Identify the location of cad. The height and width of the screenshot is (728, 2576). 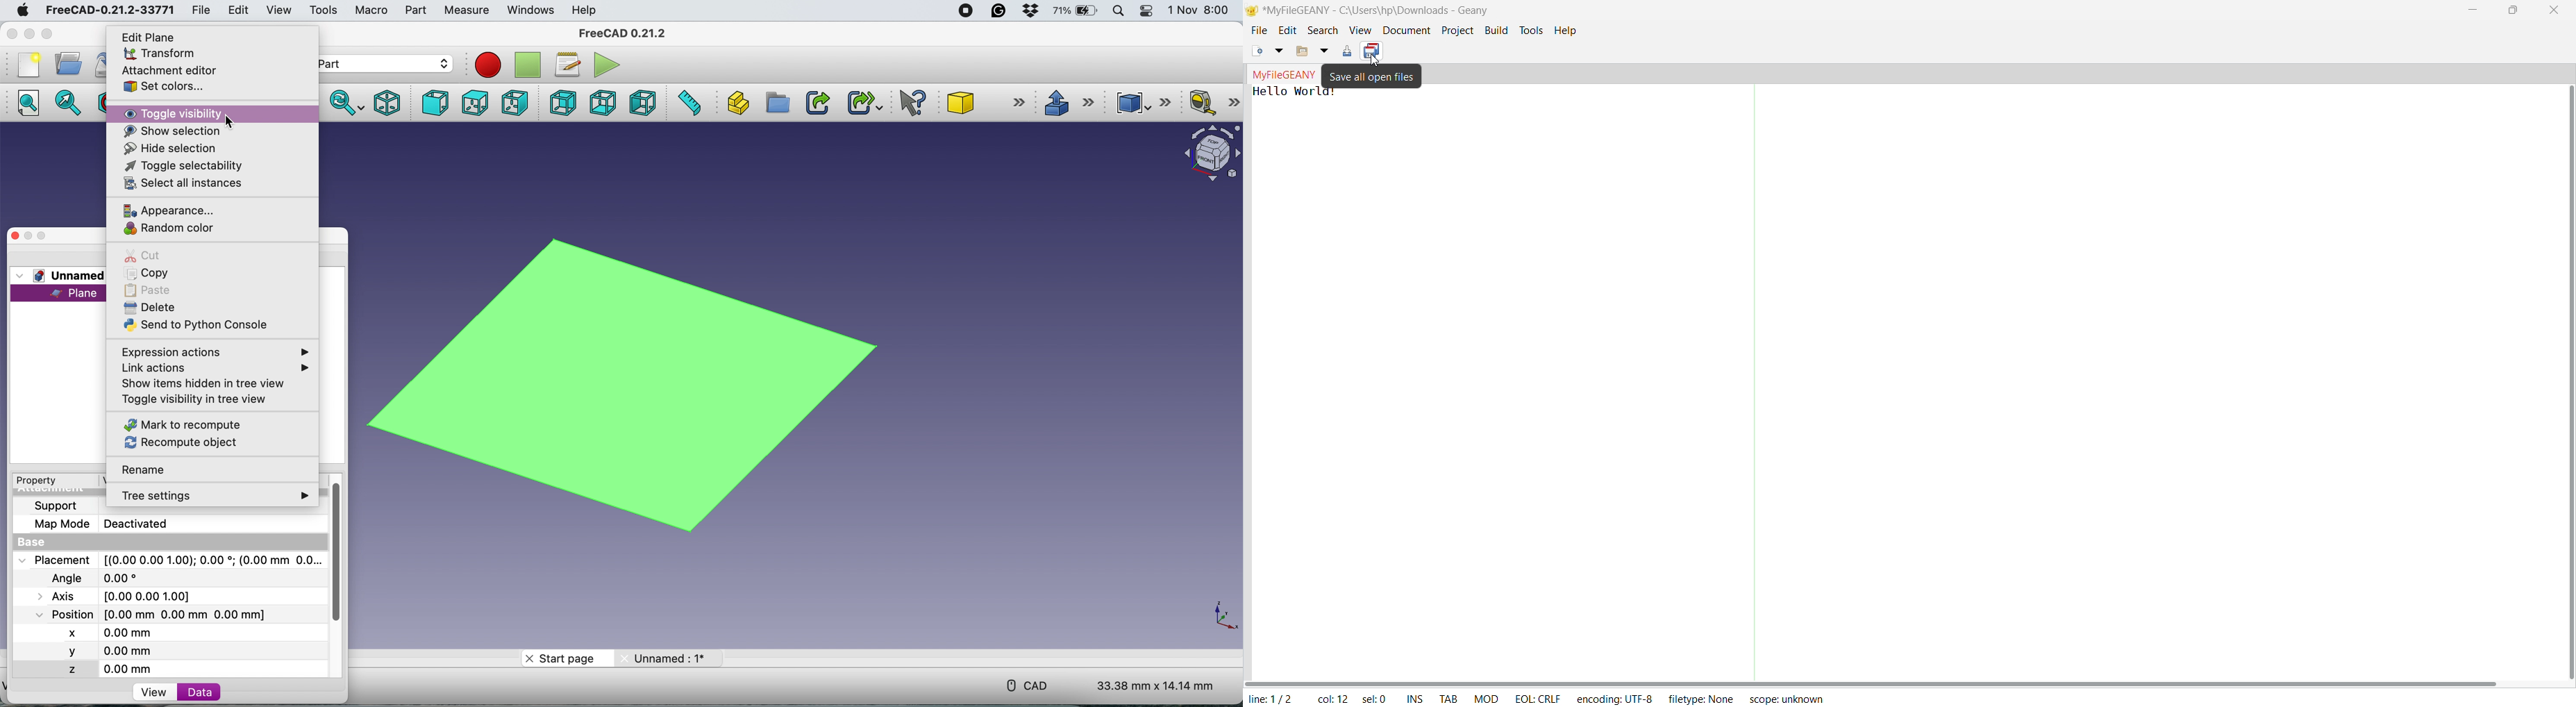
(1036, 685).